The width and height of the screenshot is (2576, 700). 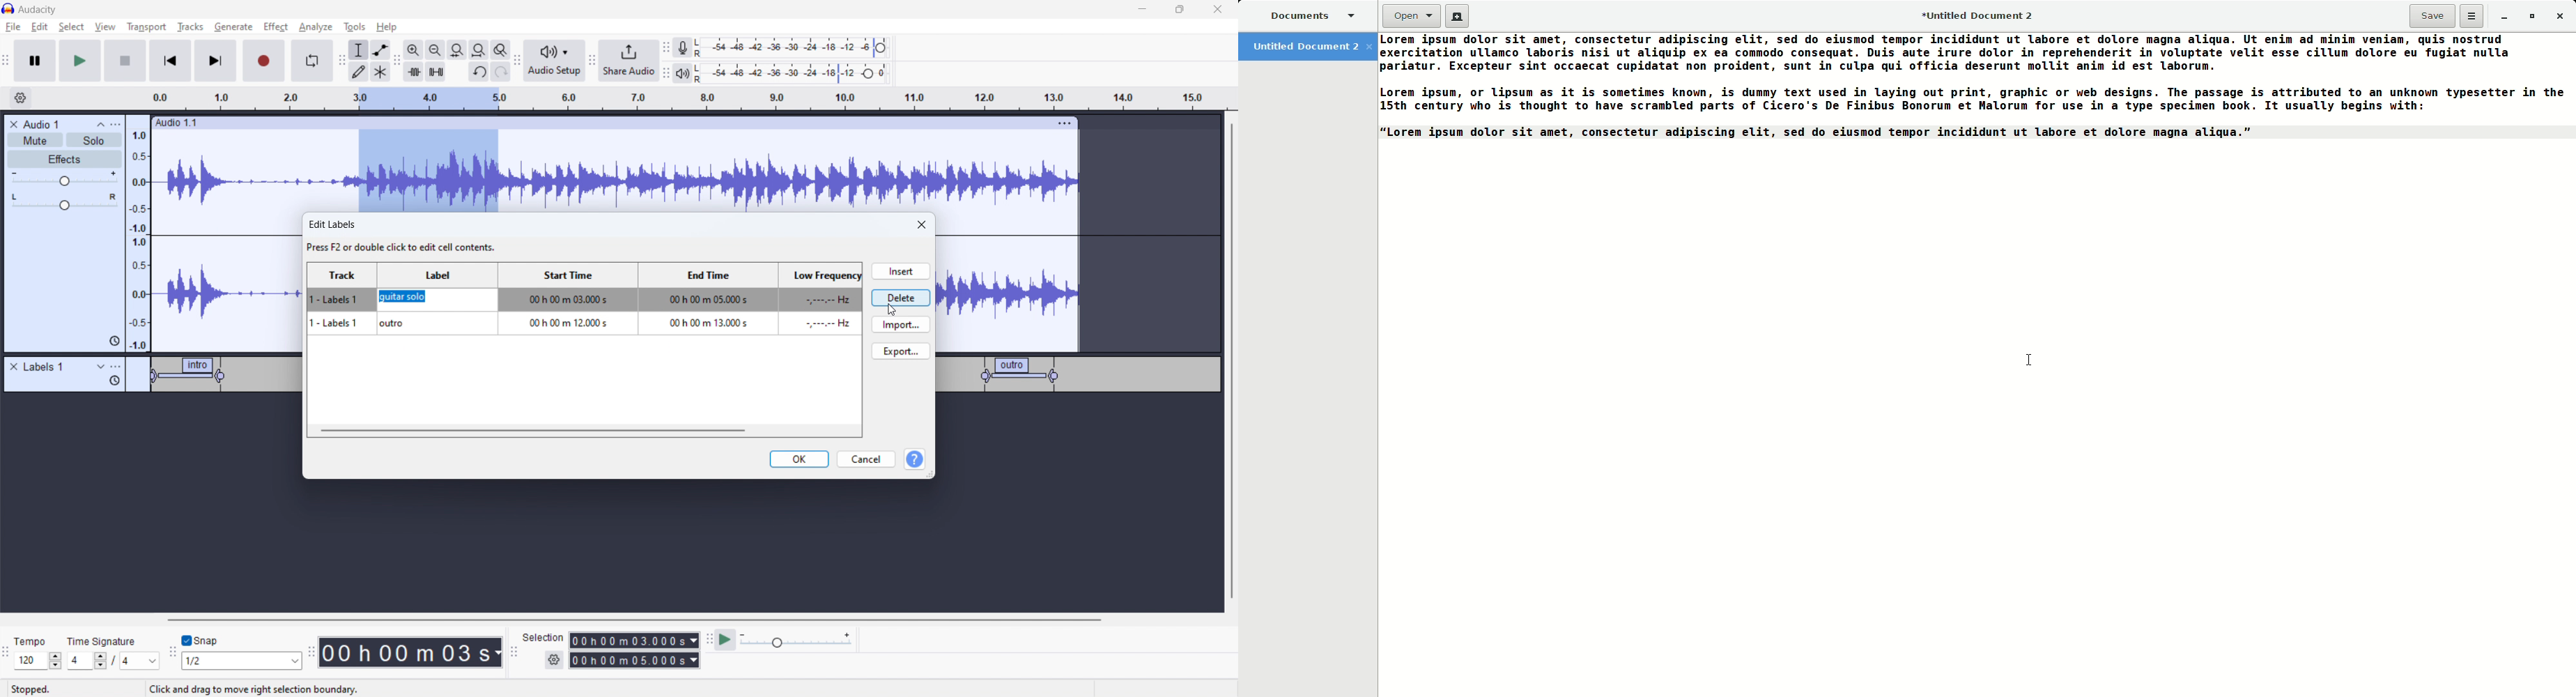 What do you see at coordinates (532, 430) in the screenshot?
I see `horizontal scrollbar` at bounding box center [532, 430].